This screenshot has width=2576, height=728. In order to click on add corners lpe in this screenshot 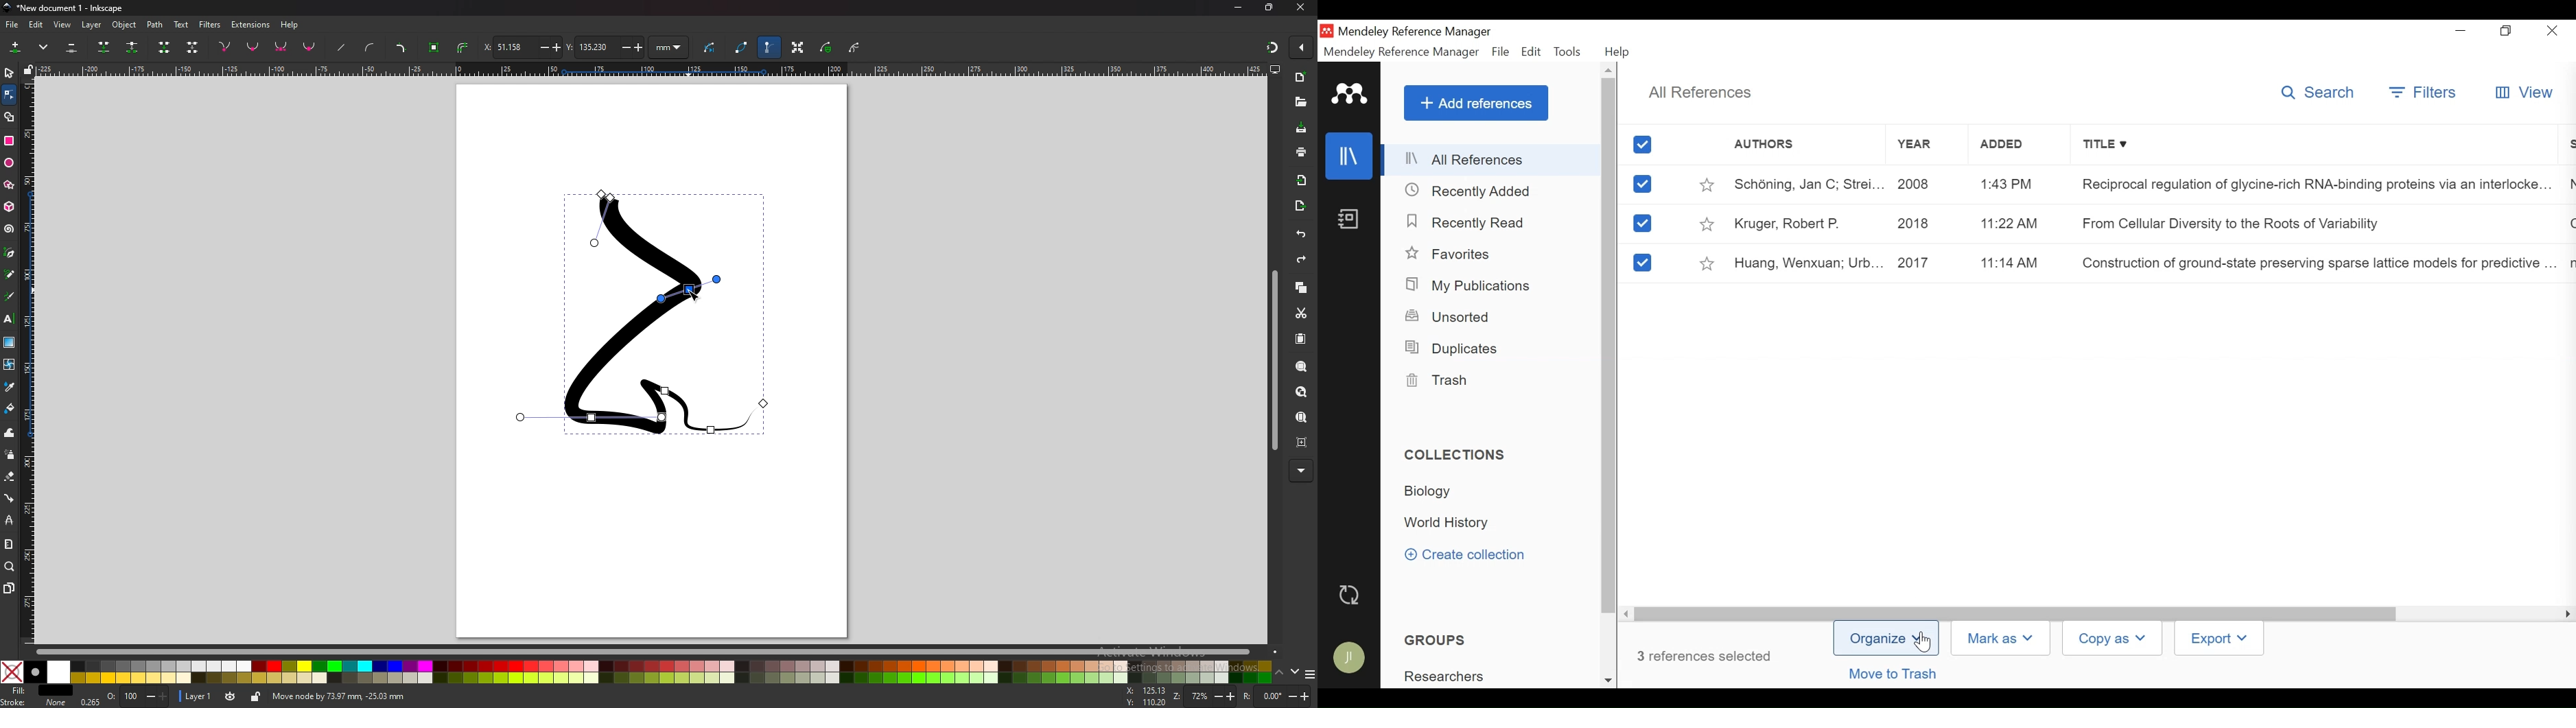, I will do `click(401, 49)`.